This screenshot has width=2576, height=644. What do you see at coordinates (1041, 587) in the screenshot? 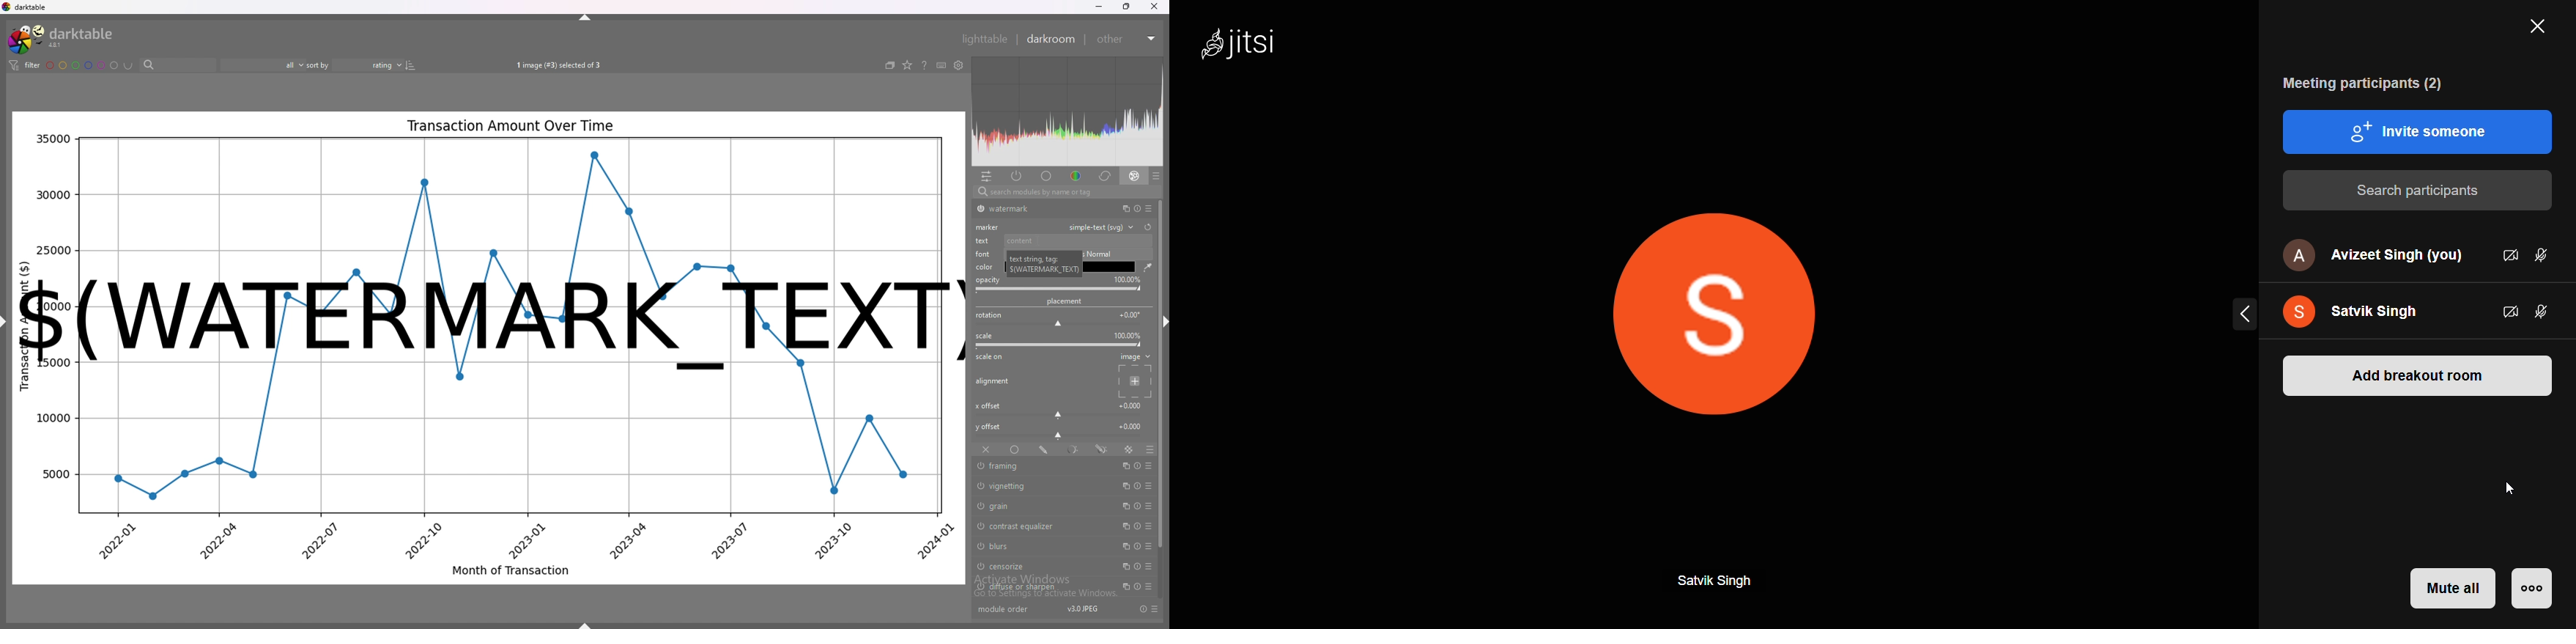
I see `diffuse or sharpen` at bounding box center [1041, 587].